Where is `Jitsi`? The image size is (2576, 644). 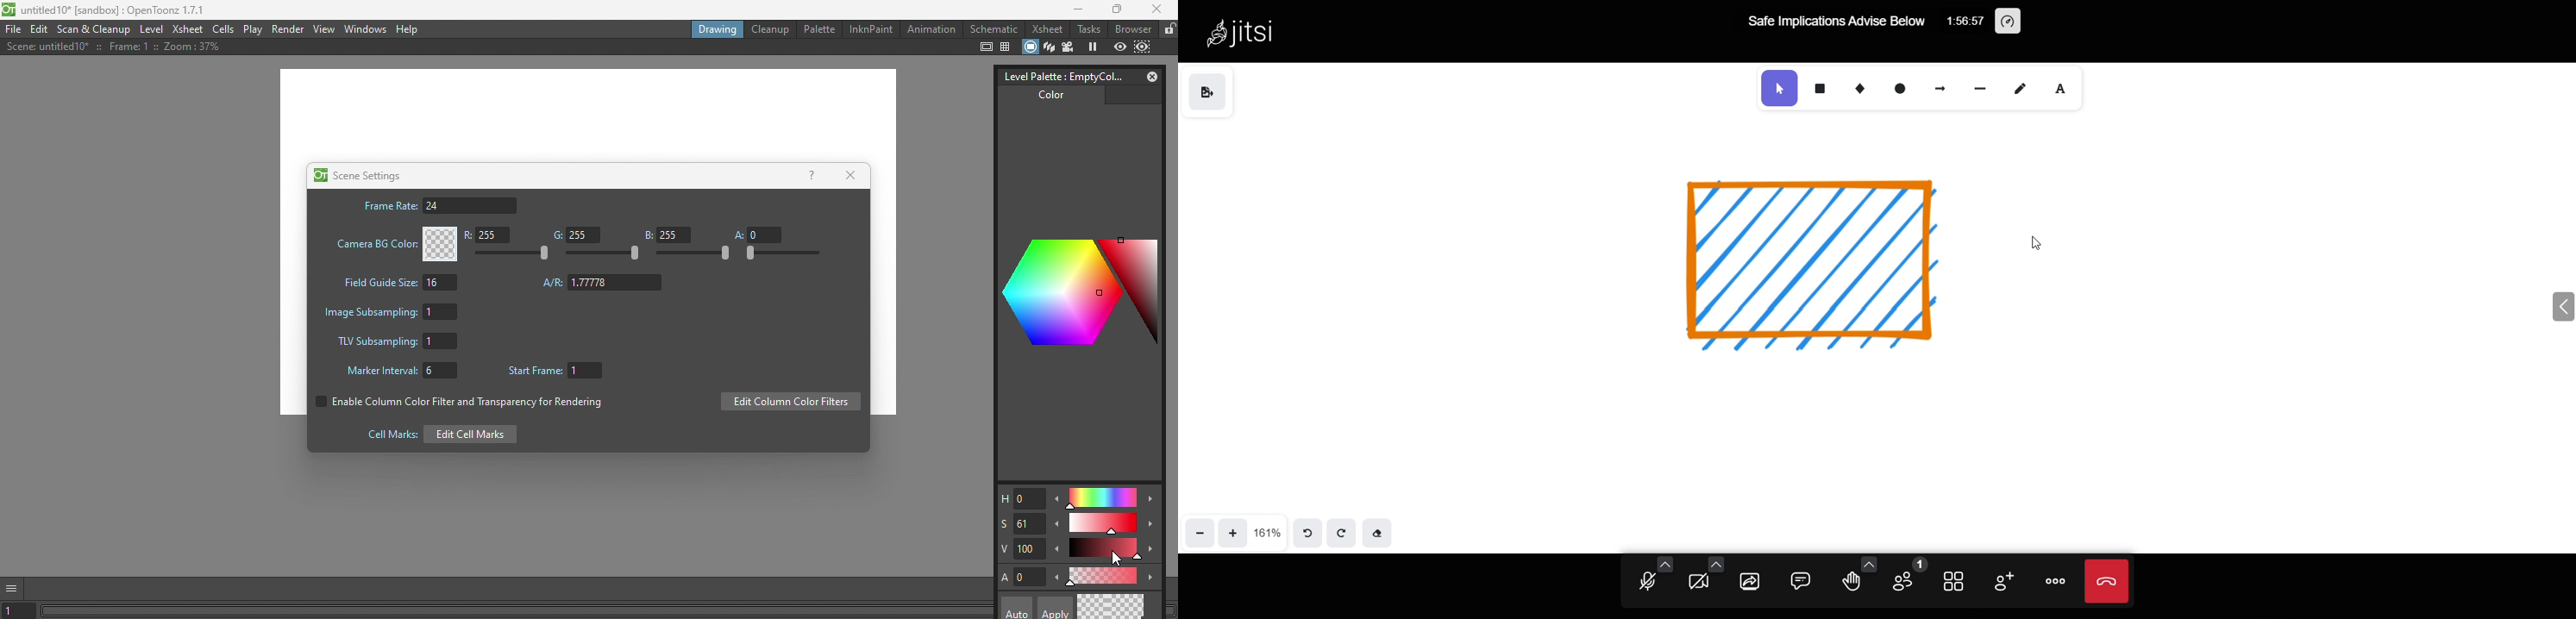
Jitsi is located at coordinates (1257, 31).